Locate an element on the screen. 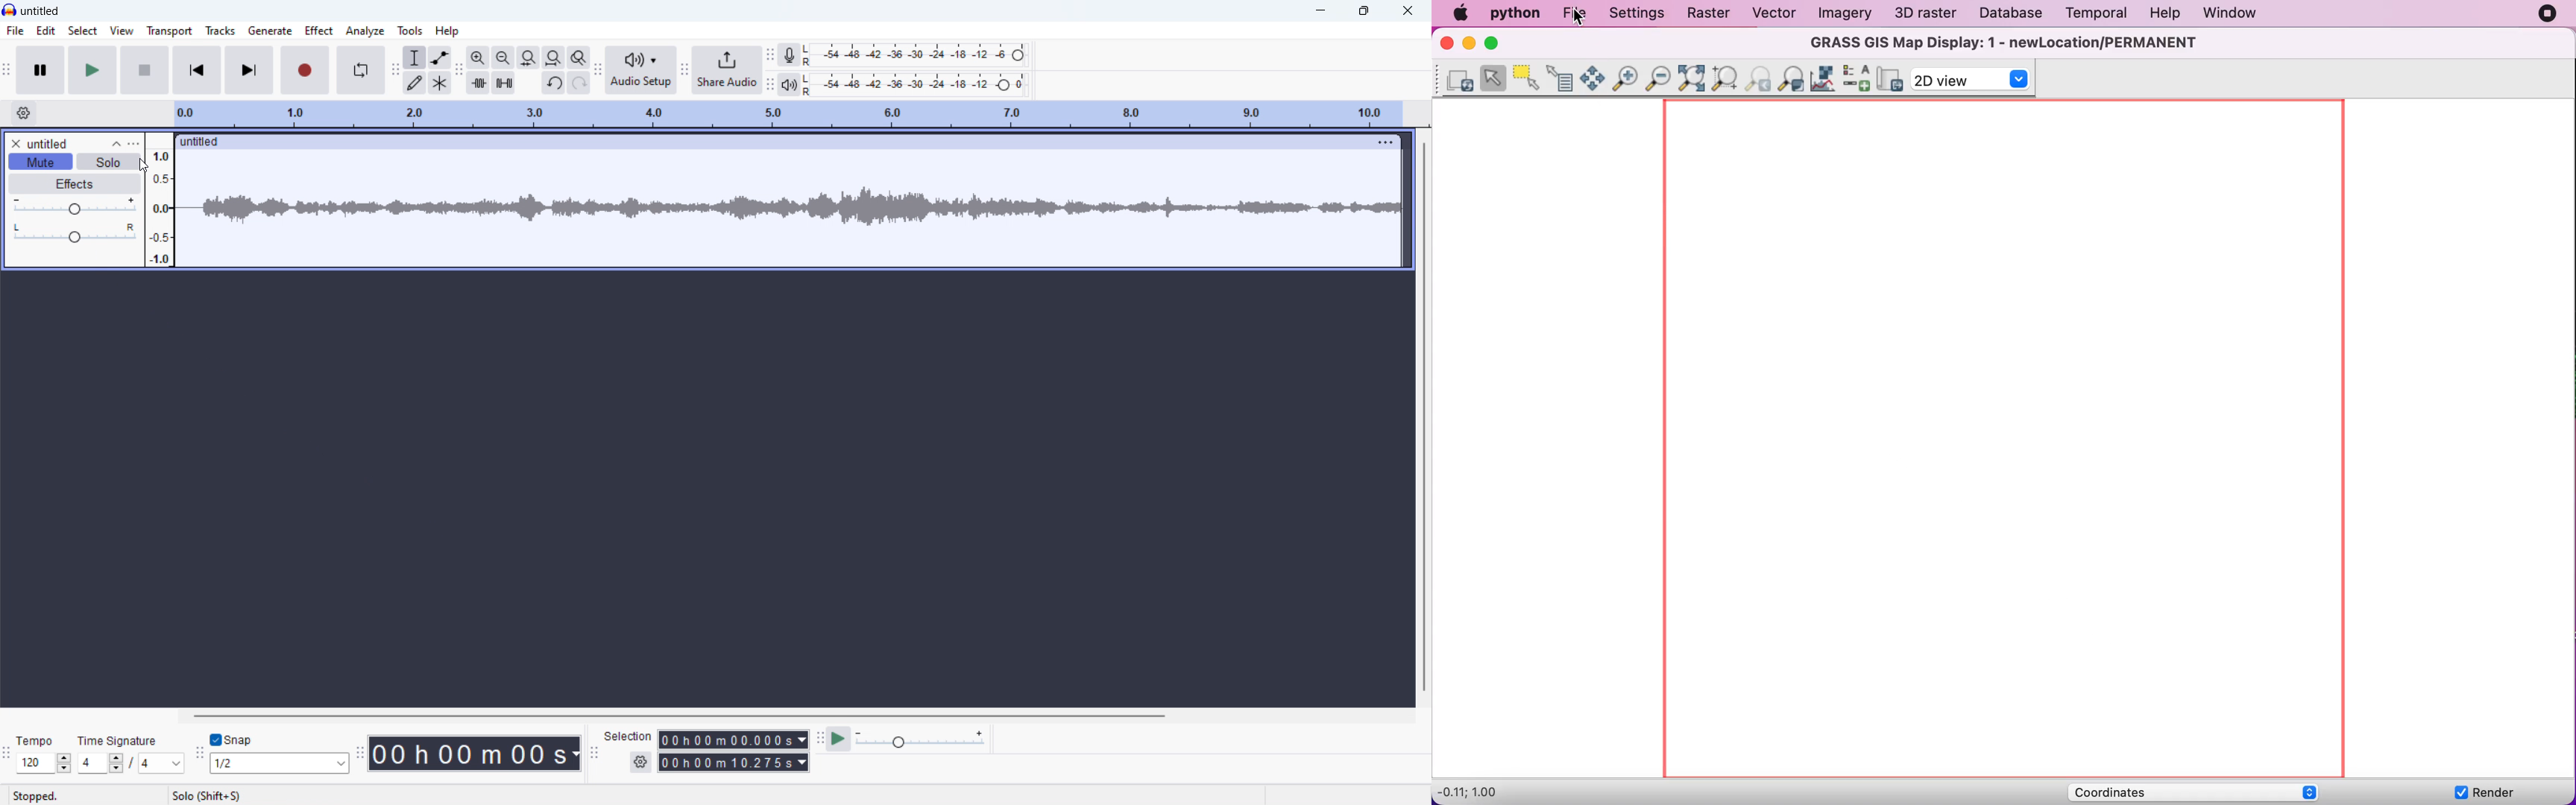 This screenshot has height=812, width=2576. collapse is located at coordinates (116, 144).